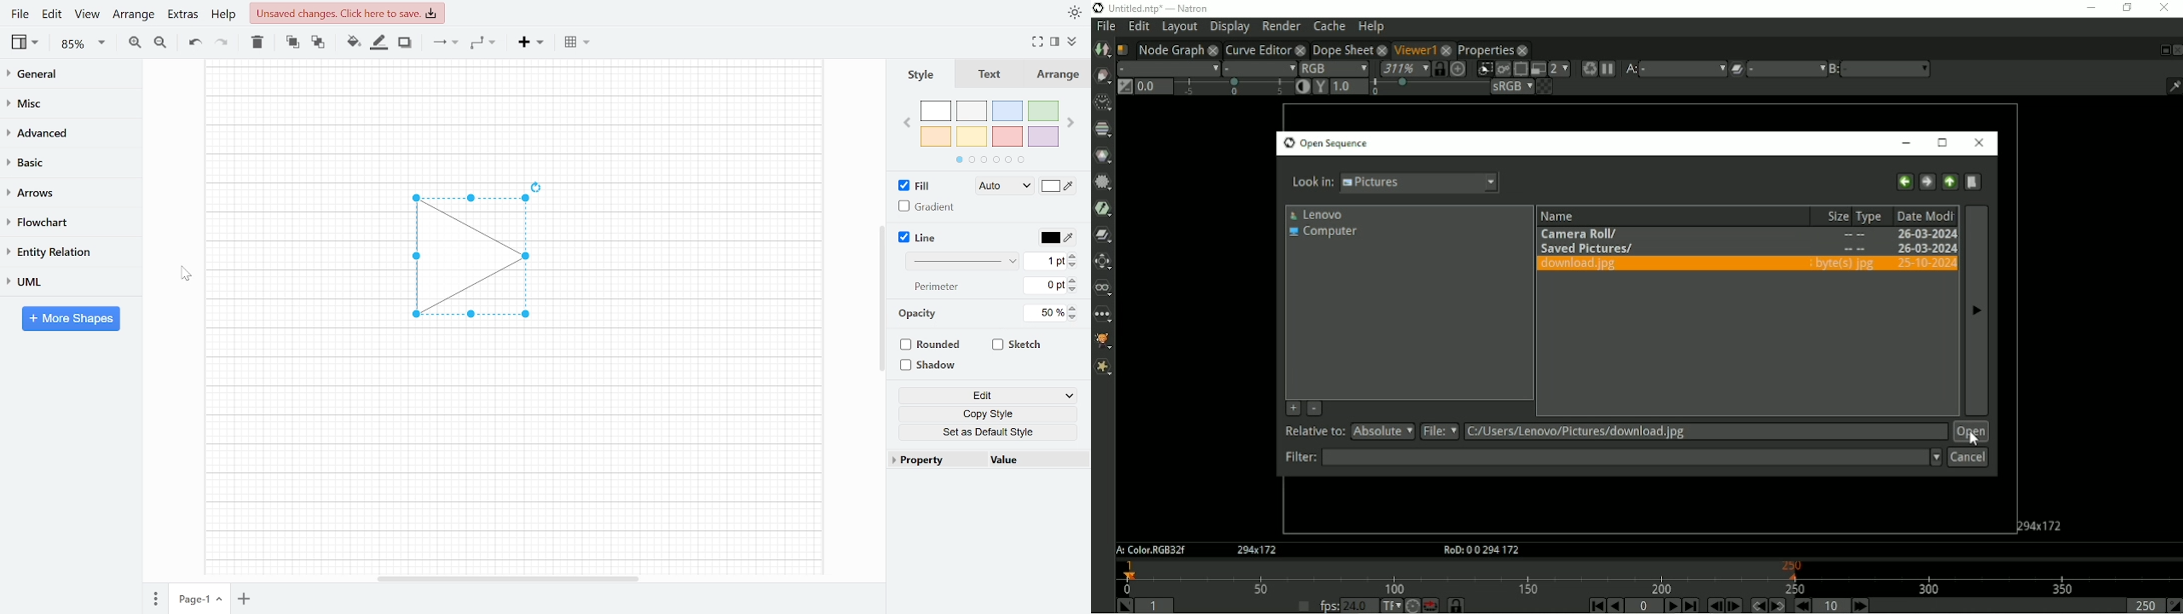 The image size is (2184, 616). What do you see at coordinates (63, 281) in the screenshot?
I see `UML` at bounding box center [63, 281].